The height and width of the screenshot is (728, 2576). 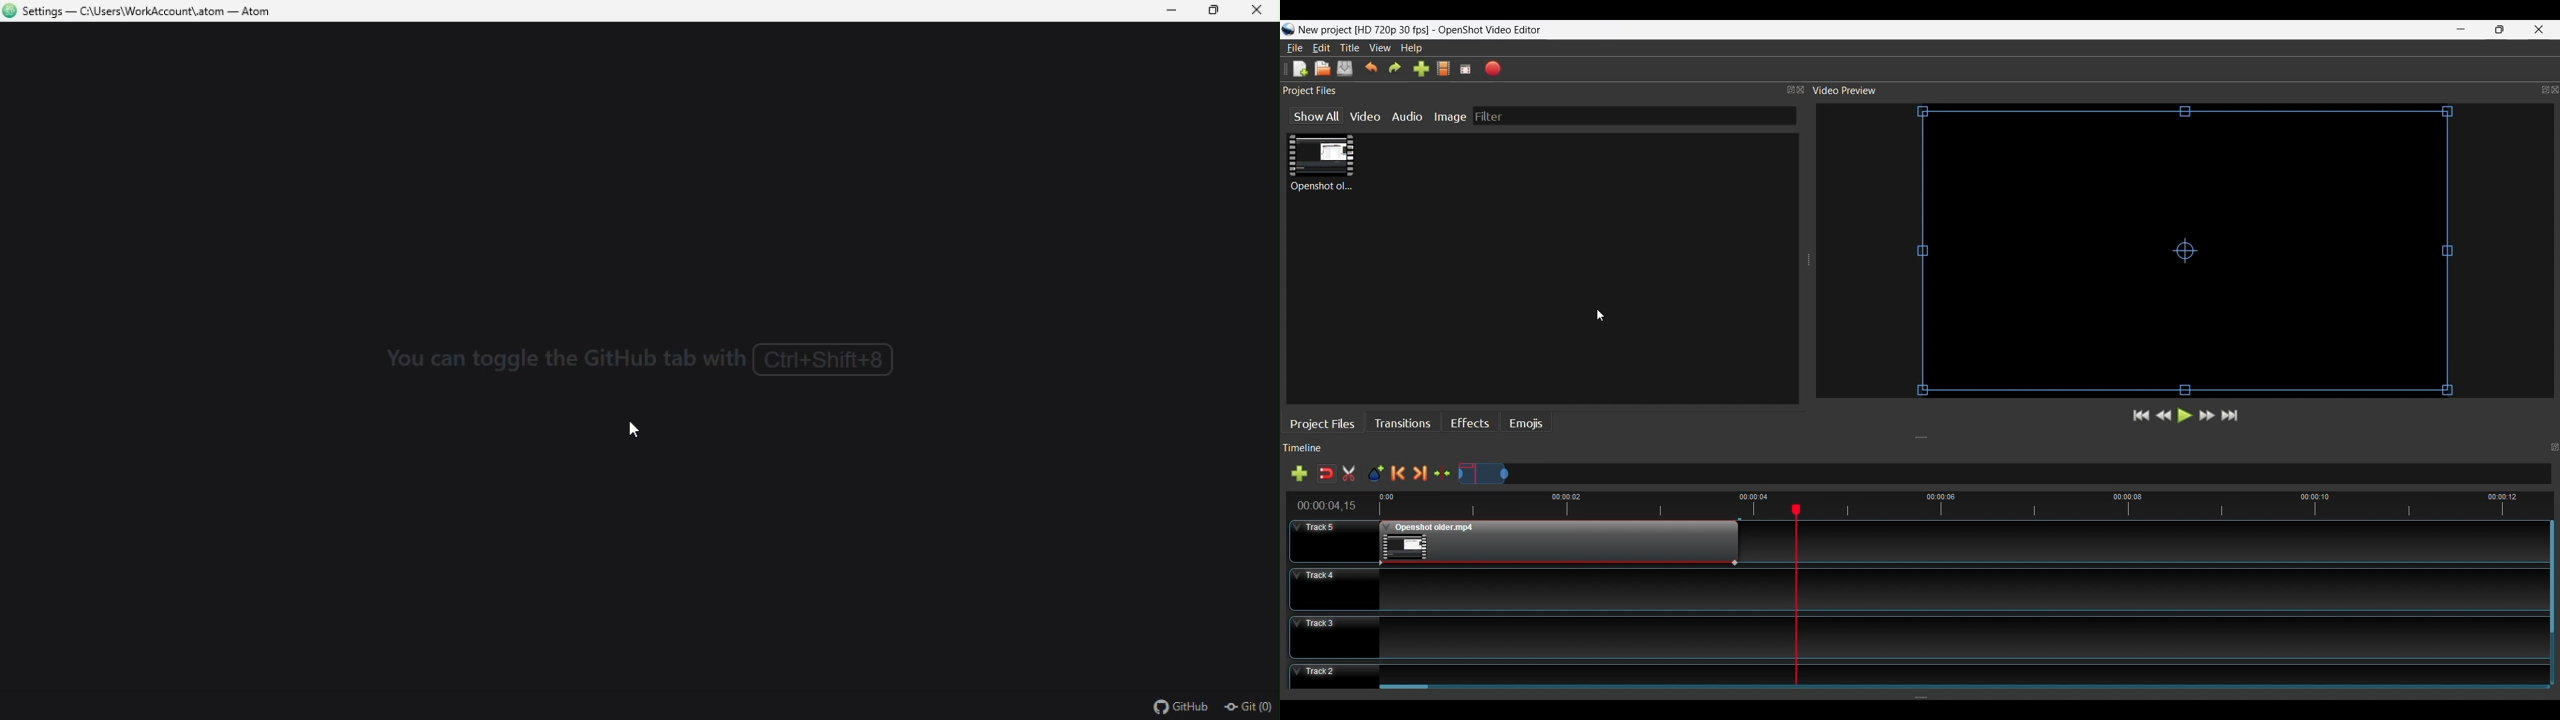 I want to click on Razor, so click(x=1351, y=475).